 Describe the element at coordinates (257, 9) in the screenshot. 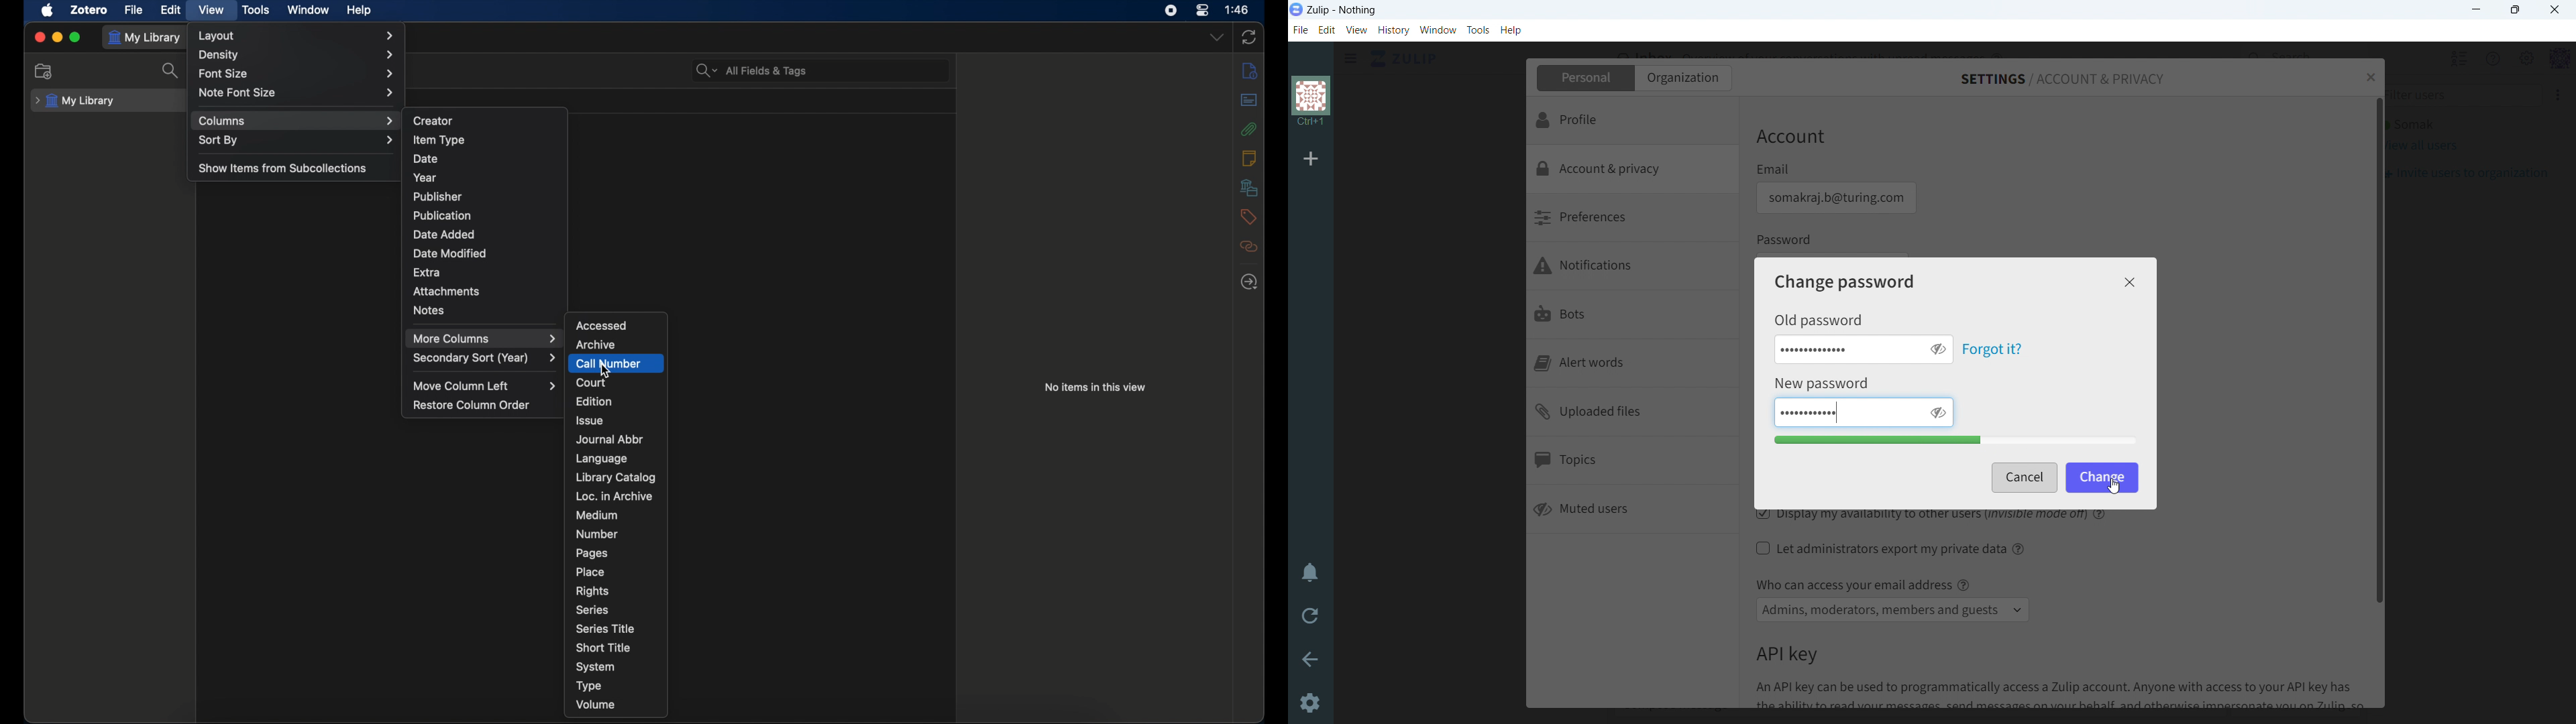

I see `tools` at that location.